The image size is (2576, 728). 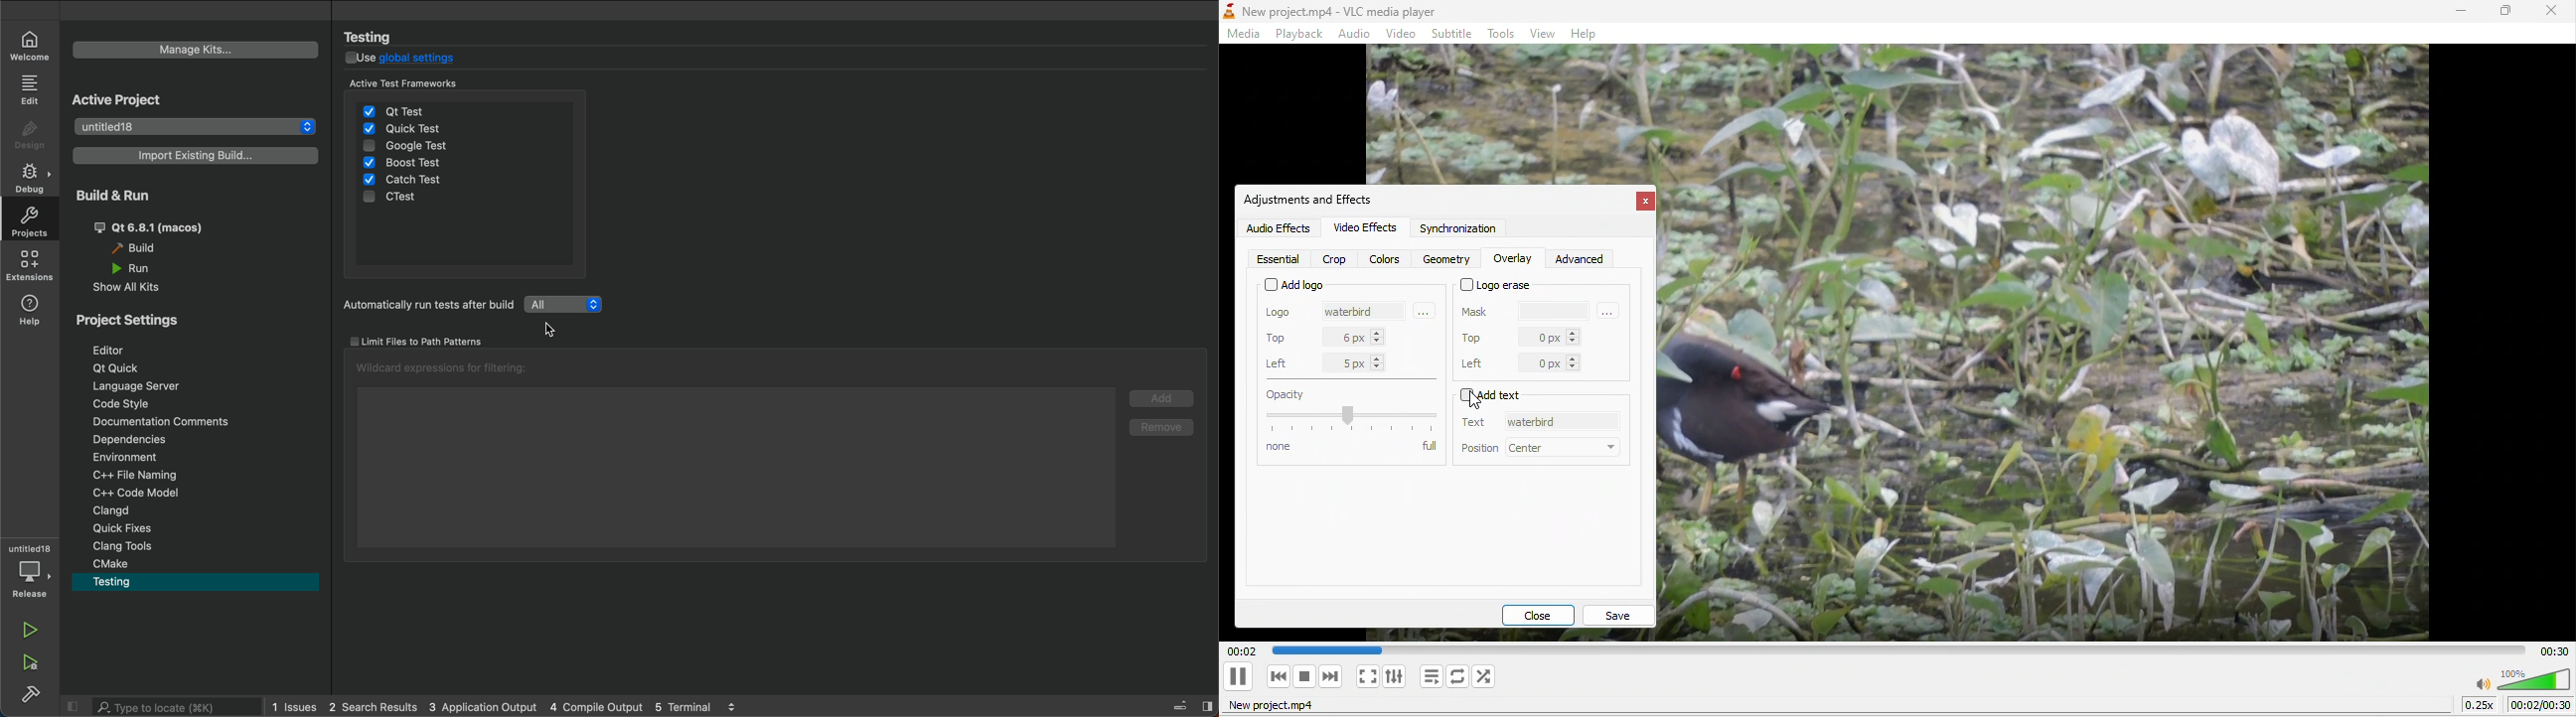 I want to click on close, so click(x=1640, y=203).